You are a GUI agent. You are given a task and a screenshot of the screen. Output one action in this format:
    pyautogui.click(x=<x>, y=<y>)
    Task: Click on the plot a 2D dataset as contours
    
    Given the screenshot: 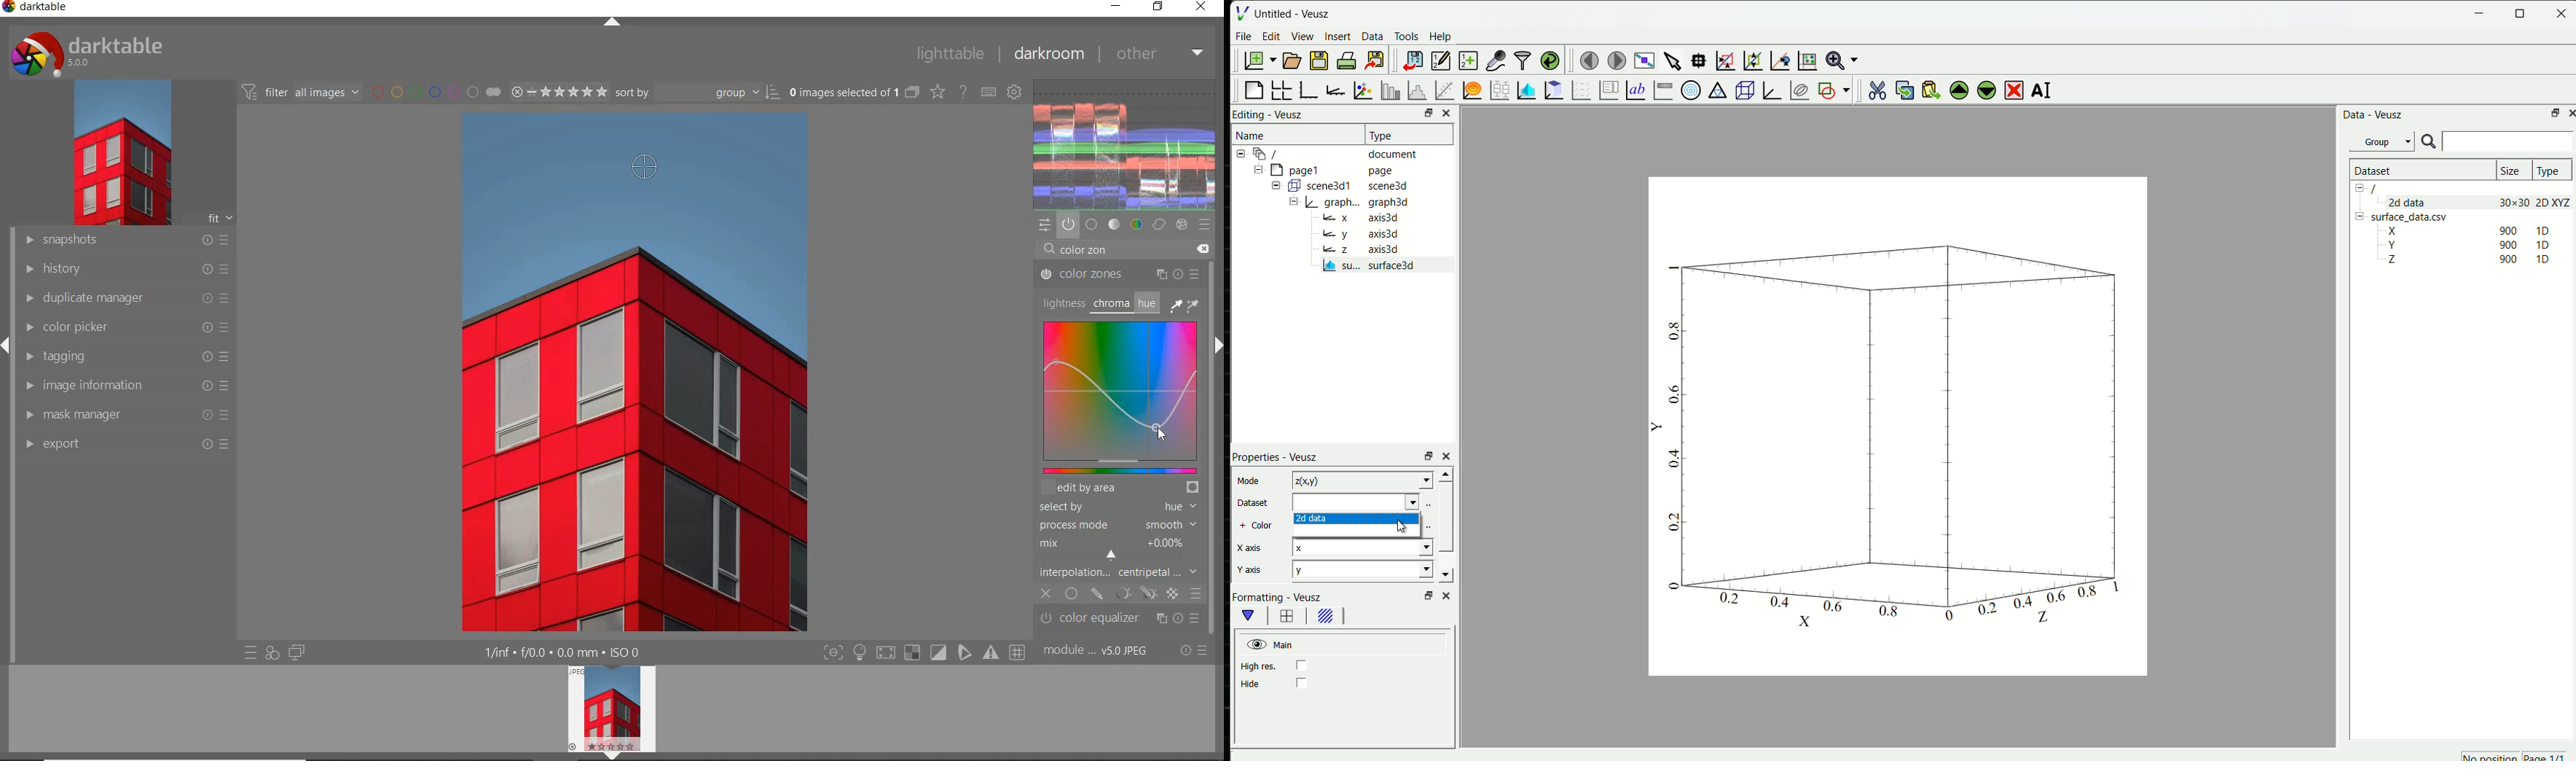 What is the action you would take?
    pyautogui.click(x=1555, y=89)
    